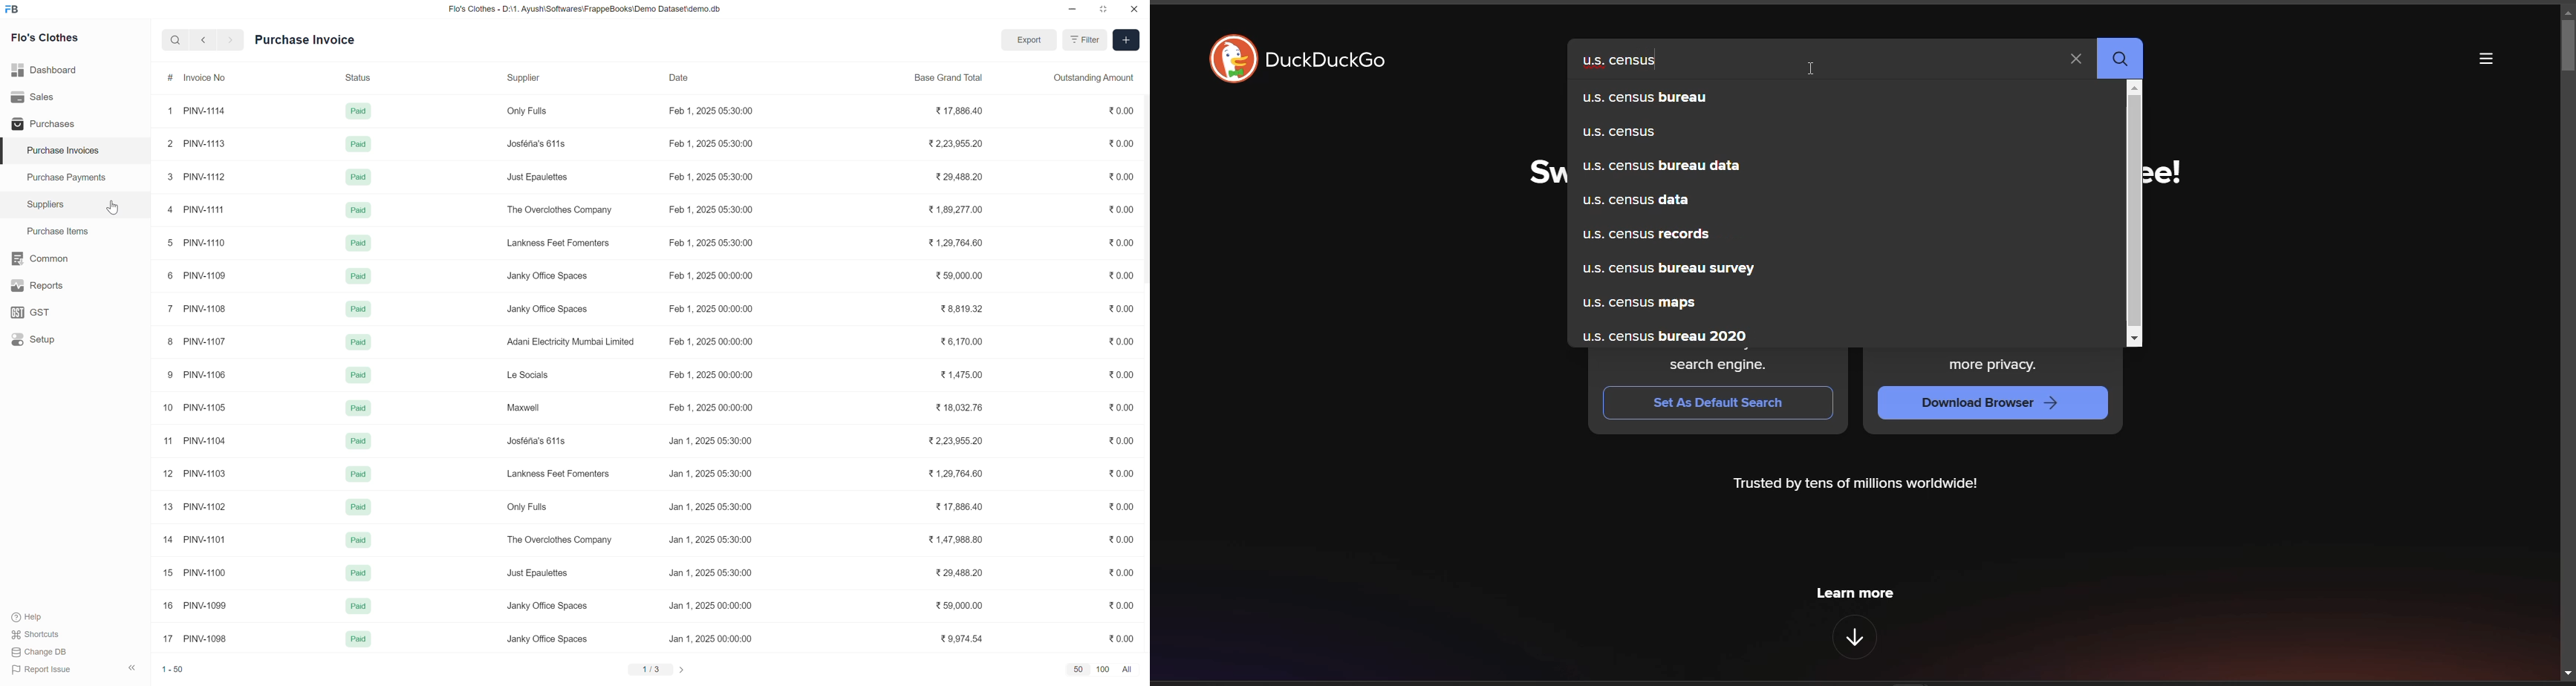  I want to click on 17,886.40, so click(960, 507).